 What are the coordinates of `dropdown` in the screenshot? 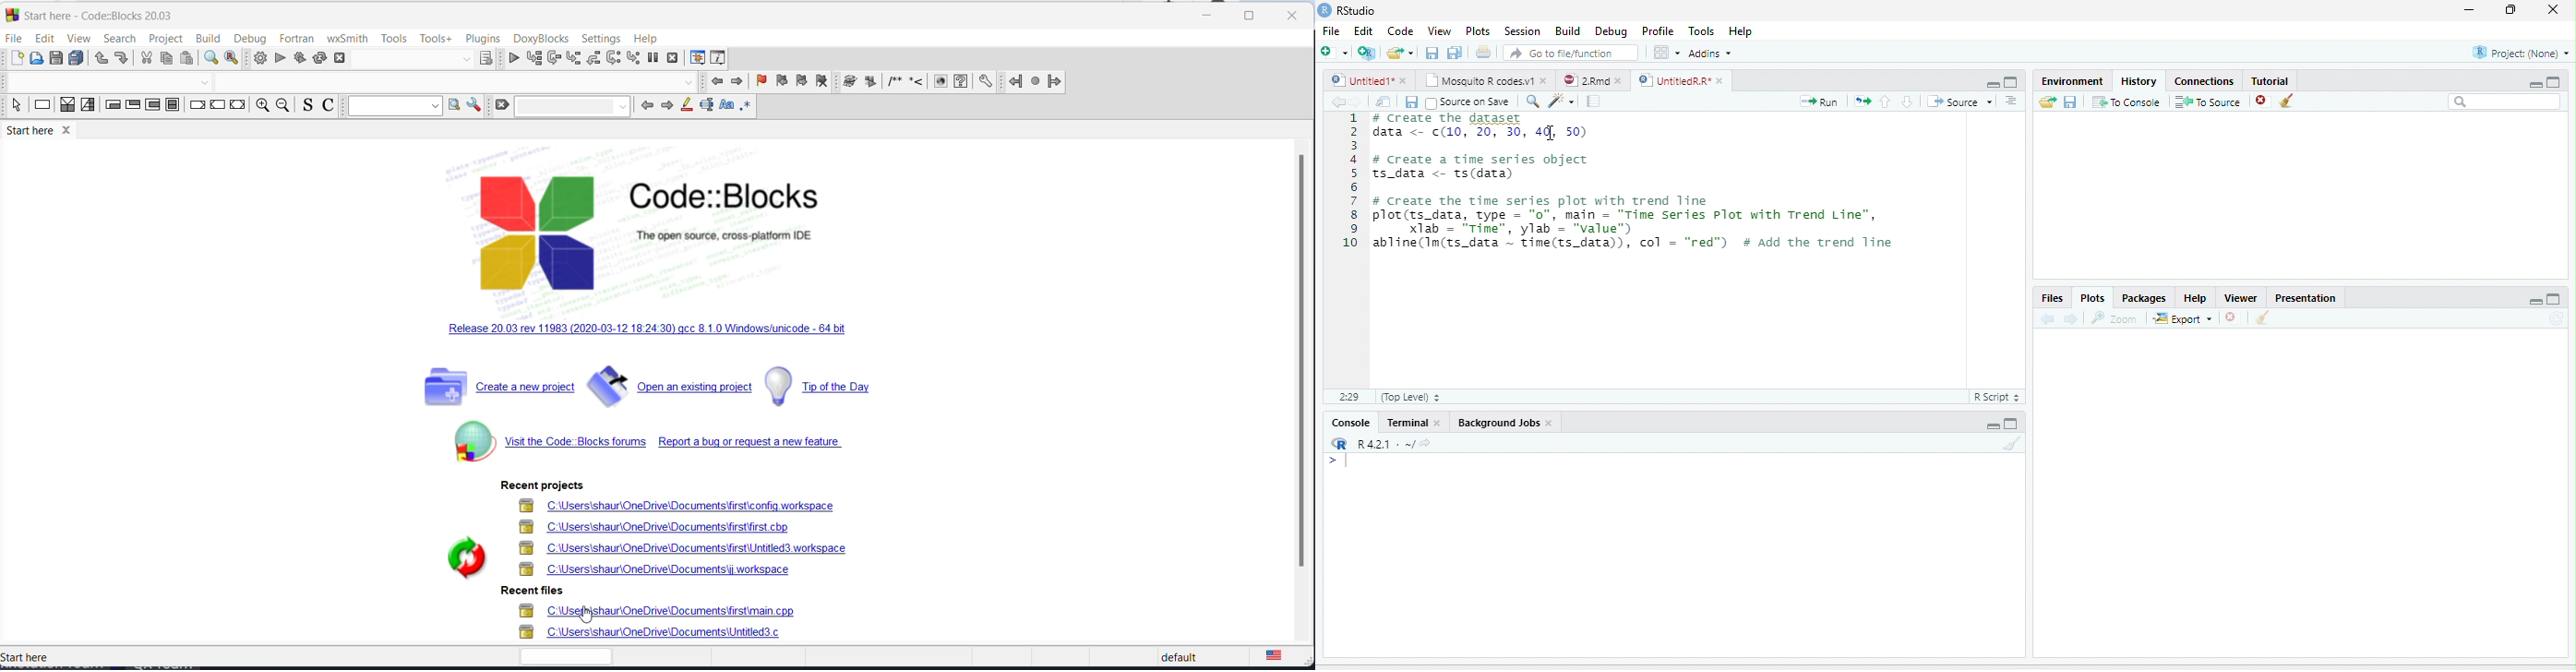 It's located at (689, 82).